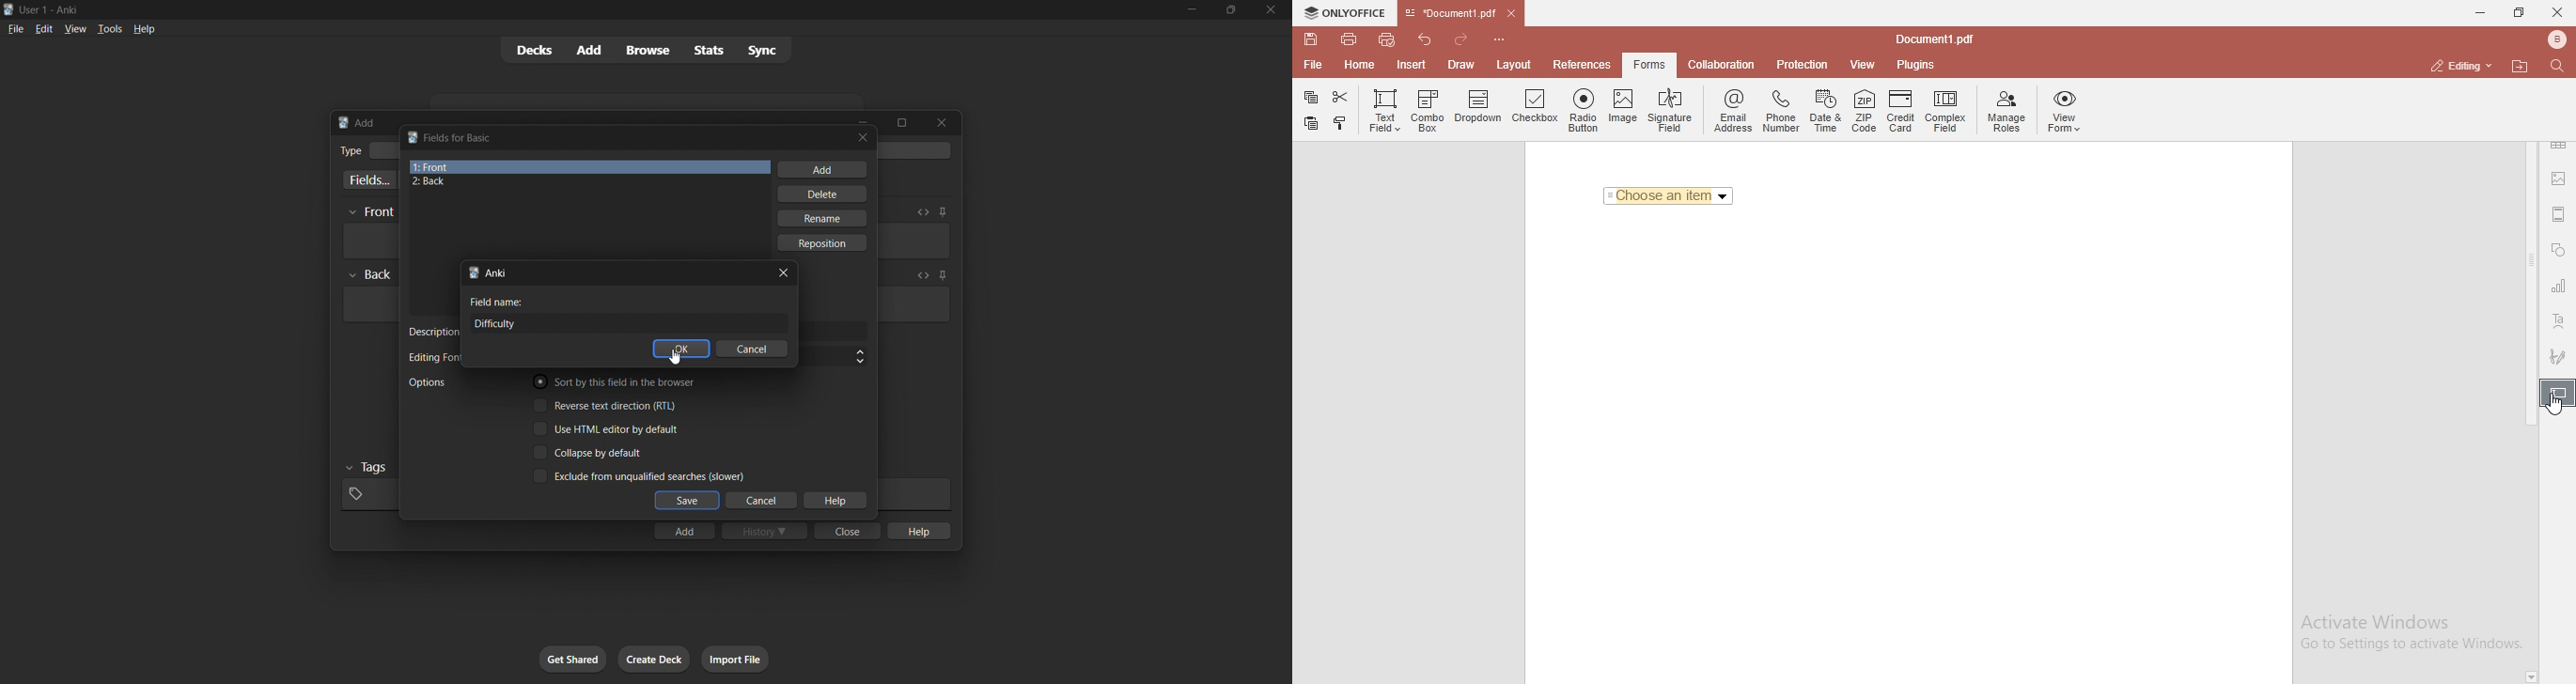  I want to click on redo, so click(1465, 36).